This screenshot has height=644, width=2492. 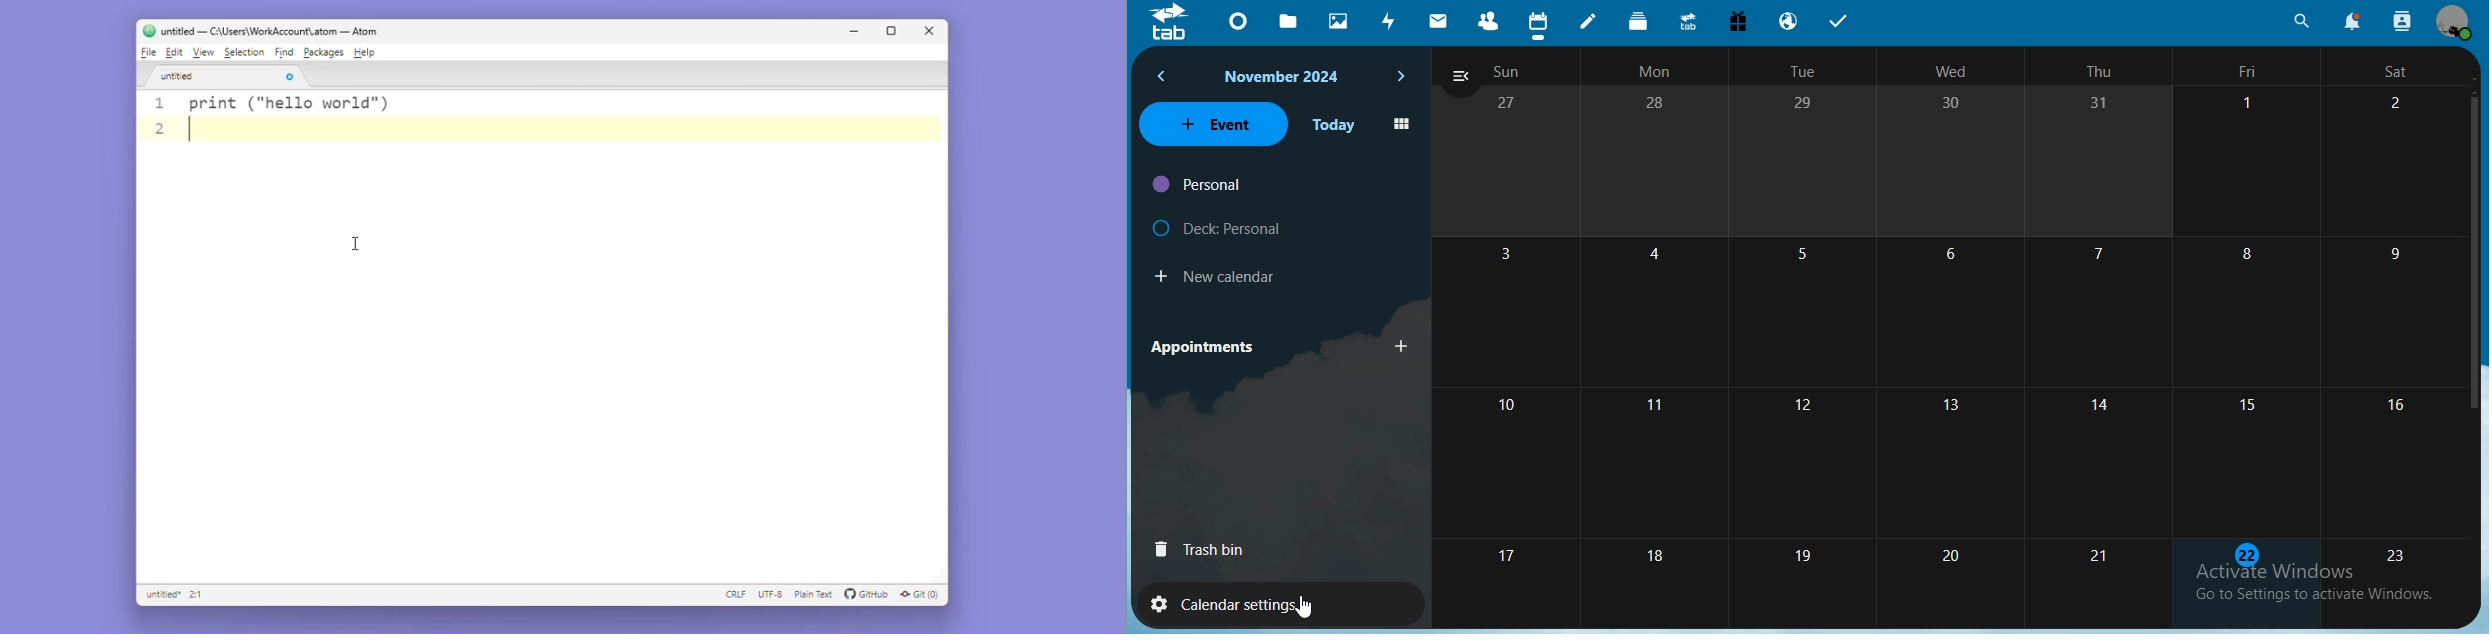 I want to click on search contact, so click(x=2401, y=19).